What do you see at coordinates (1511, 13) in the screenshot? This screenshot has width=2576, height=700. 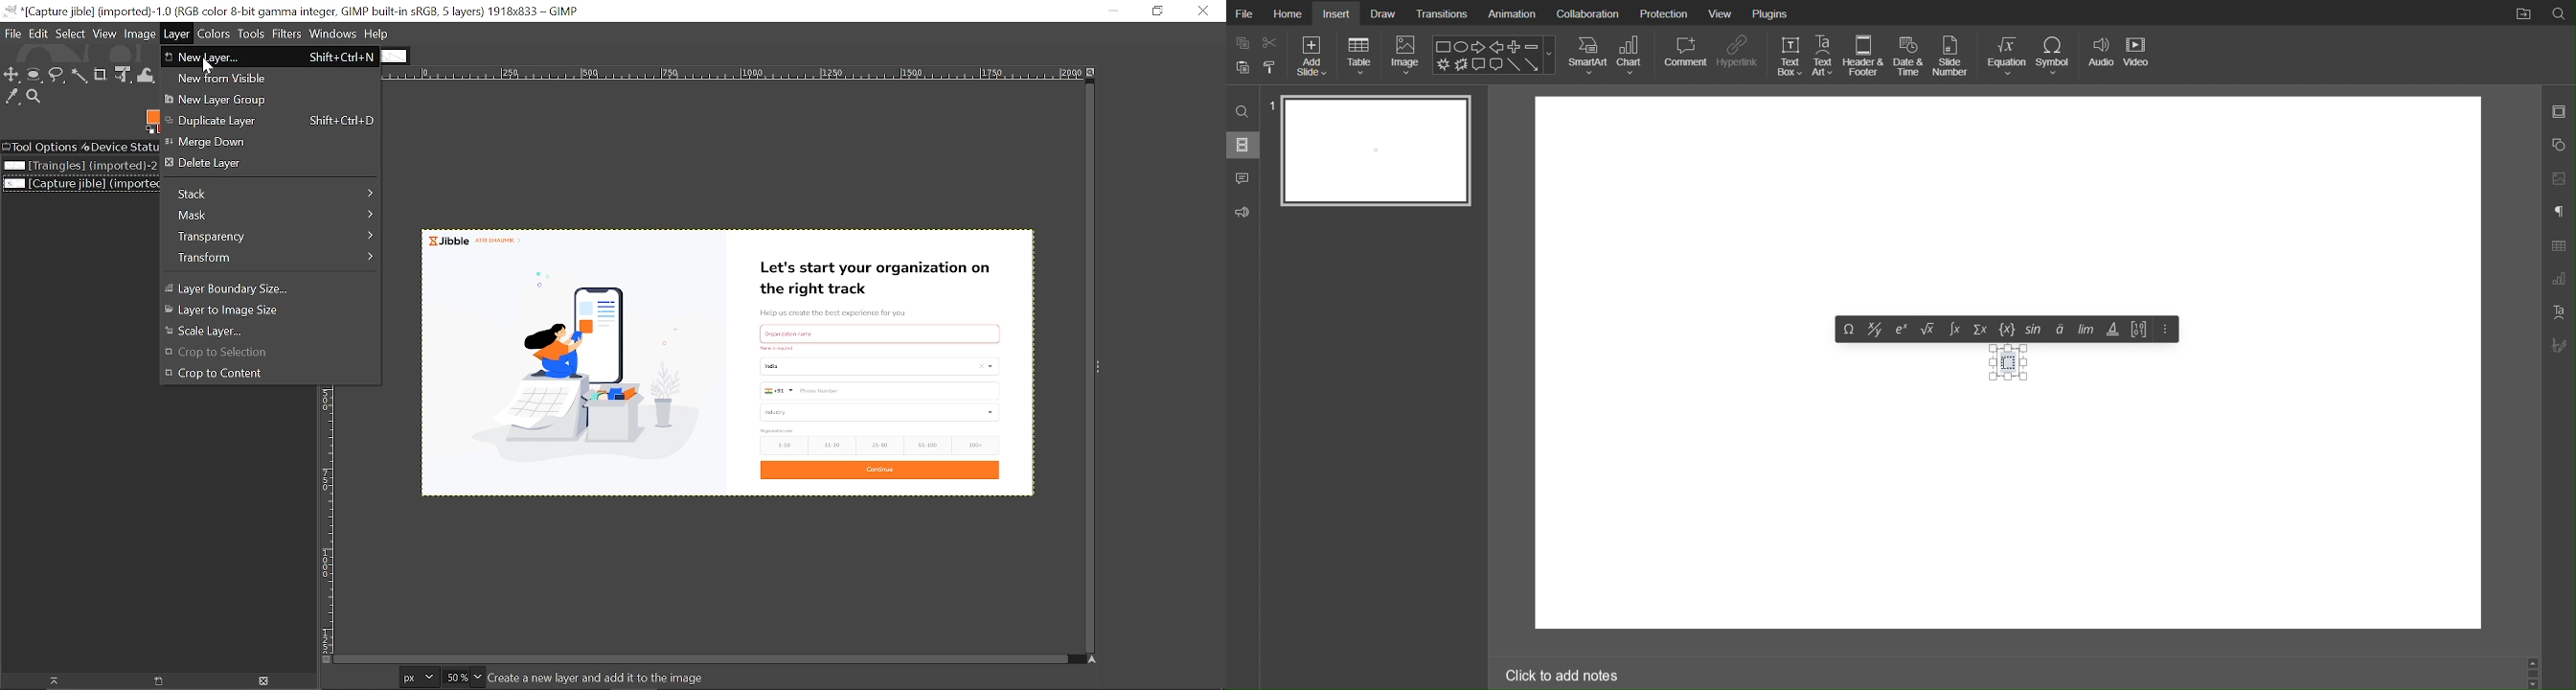 I see `Animation` at bounding box center [1511, 13].